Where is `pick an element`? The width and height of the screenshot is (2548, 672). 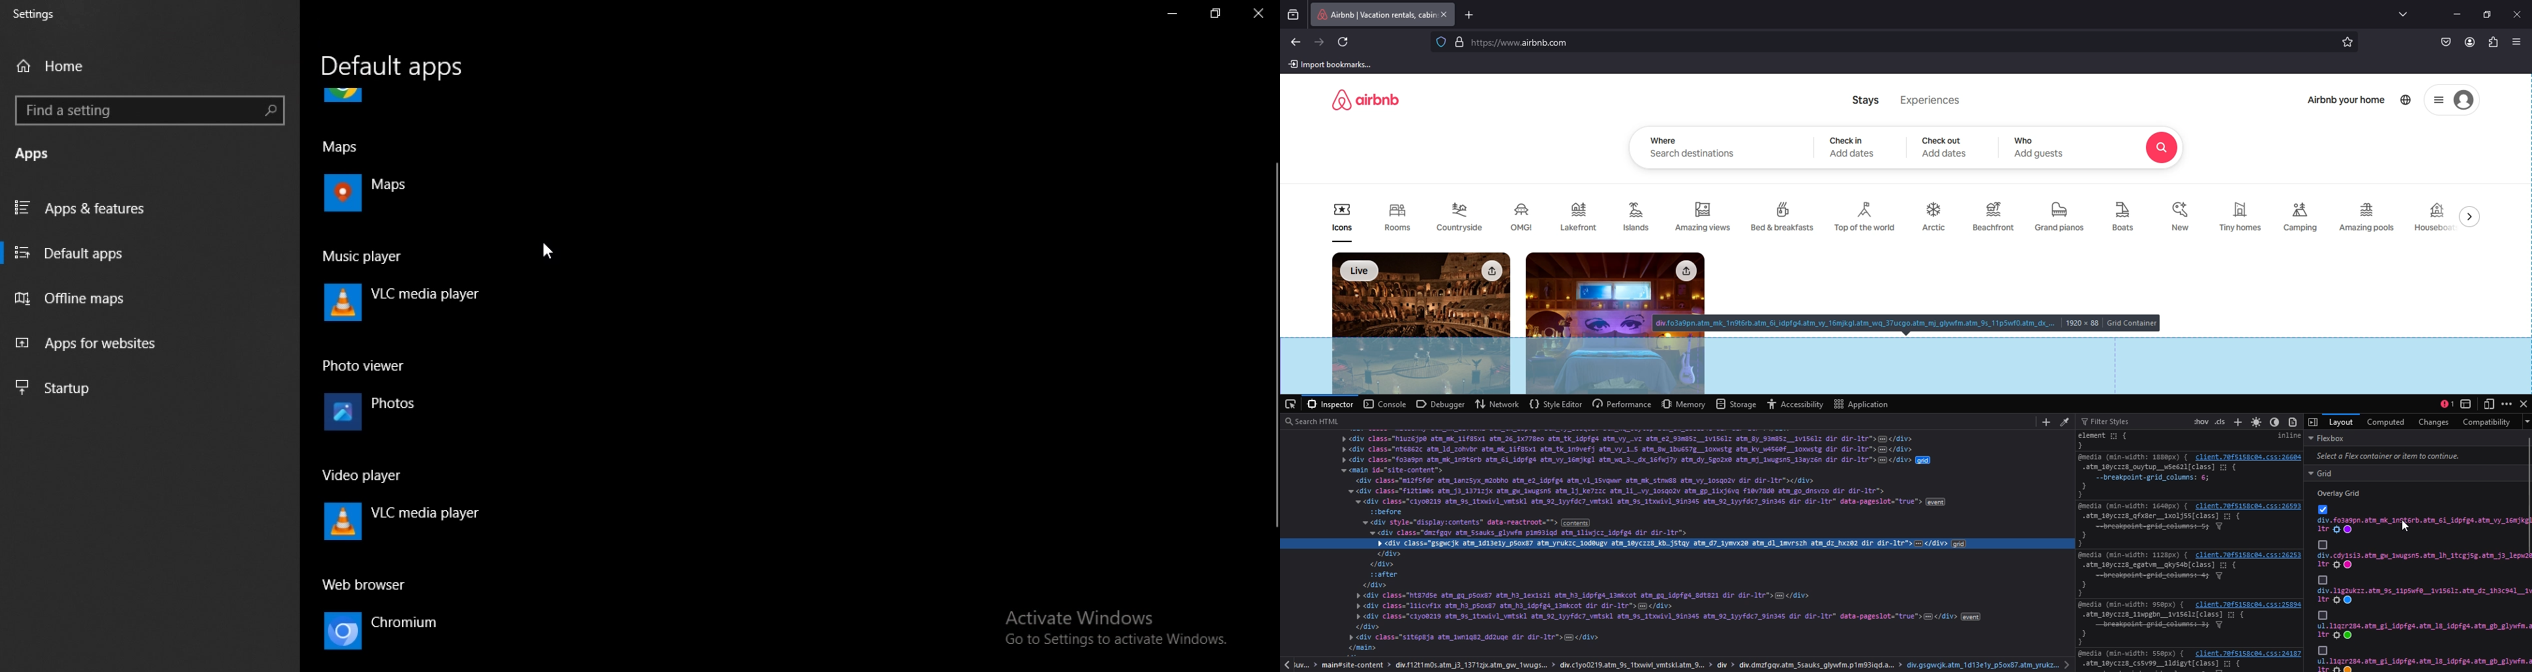 pick an element is located at coordinates (1292, 404).